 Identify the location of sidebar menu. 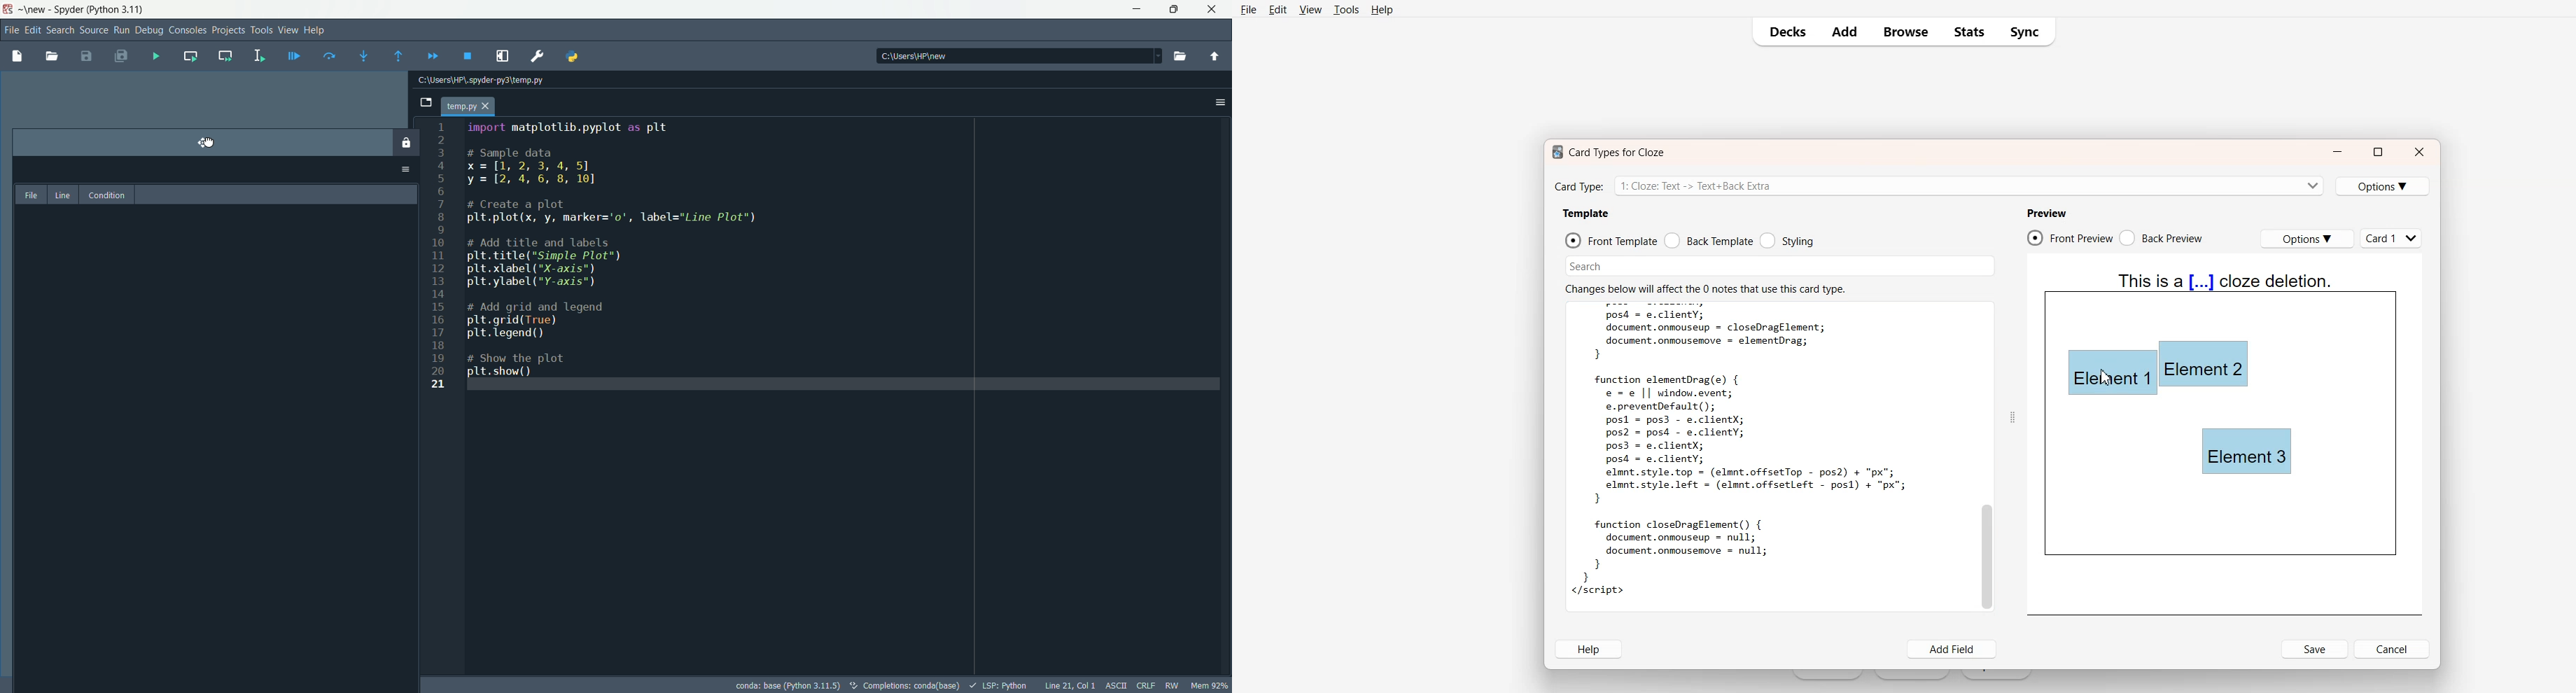
(1219, 104).